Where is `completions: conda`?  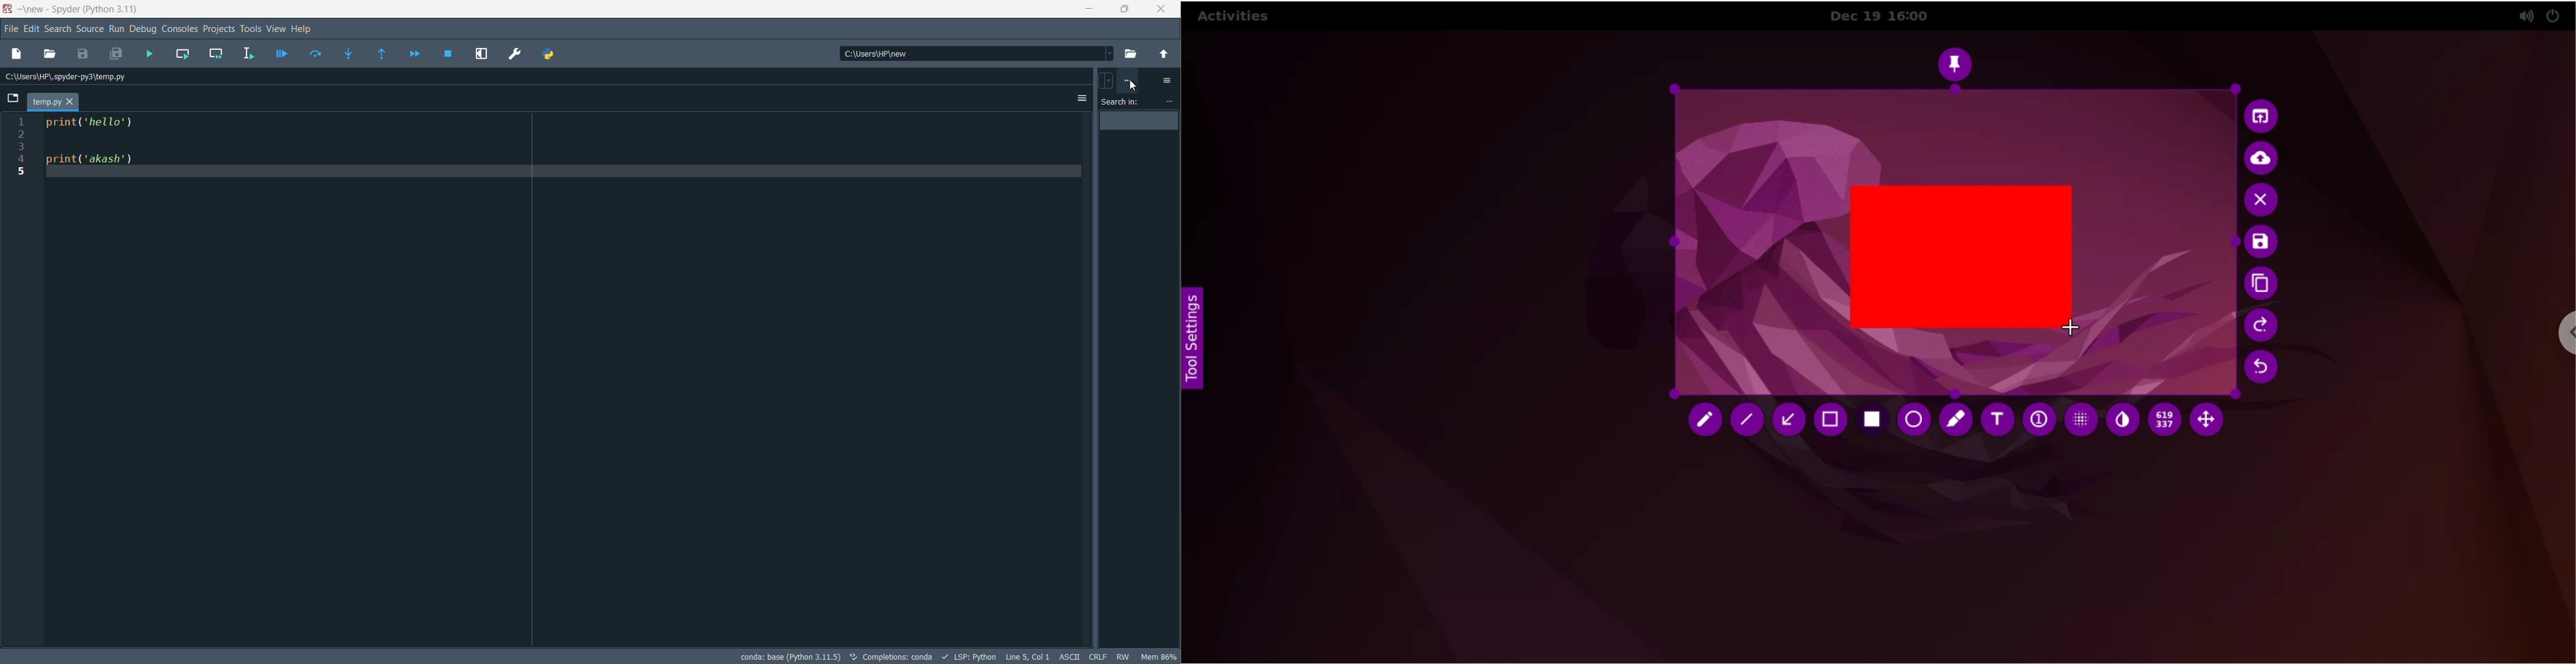
completions: conda is located at coordinates (858, 655).